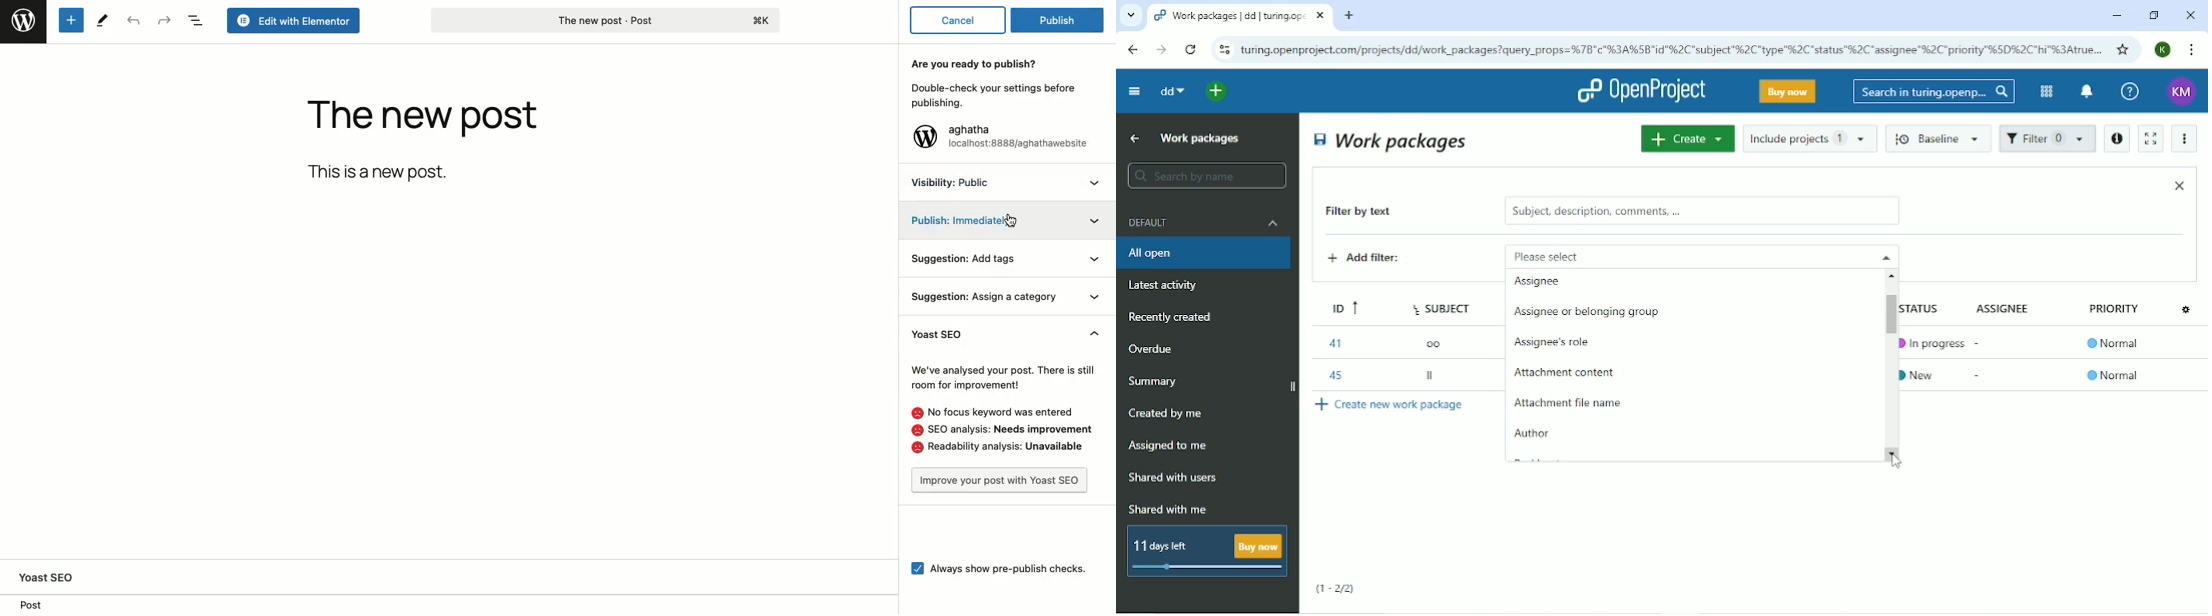 The height and width of the screenshot is (616, 2212). Describe the element at coordinates (165, 19) in the screenshot. I see `Redo` at that location.